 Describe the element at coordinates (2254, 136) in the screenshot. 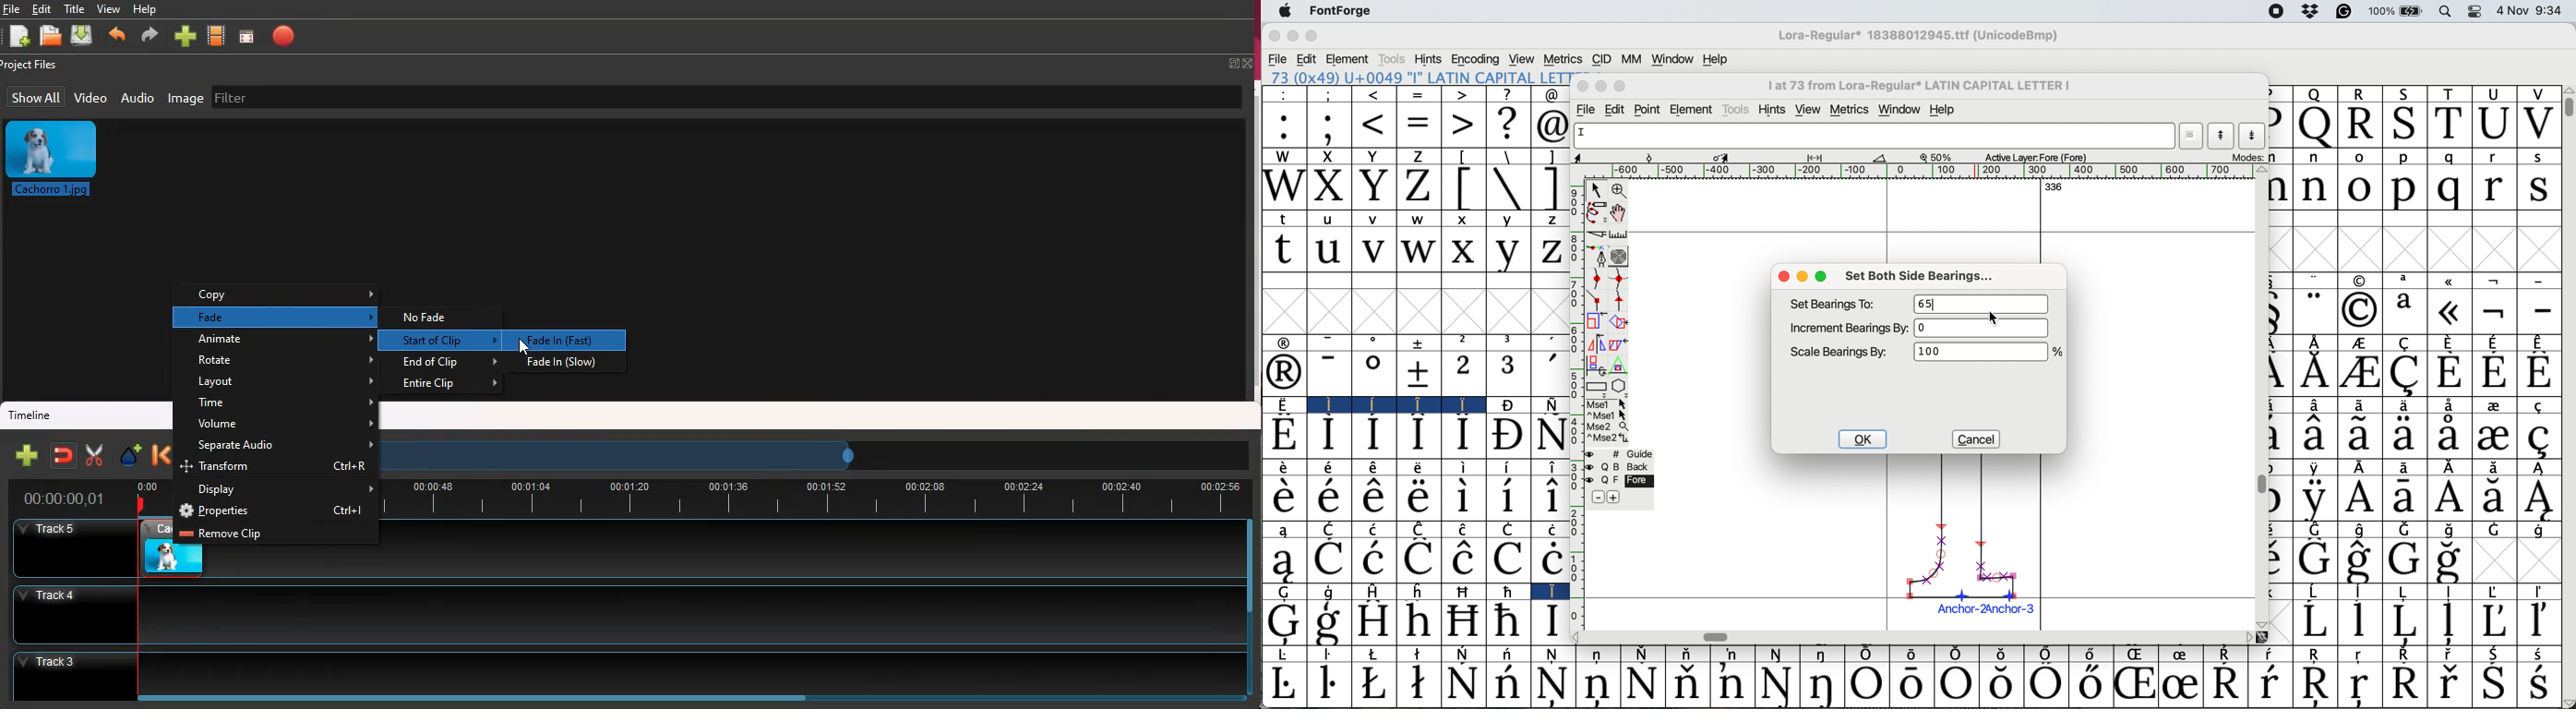

I see `show next letter` at that location.